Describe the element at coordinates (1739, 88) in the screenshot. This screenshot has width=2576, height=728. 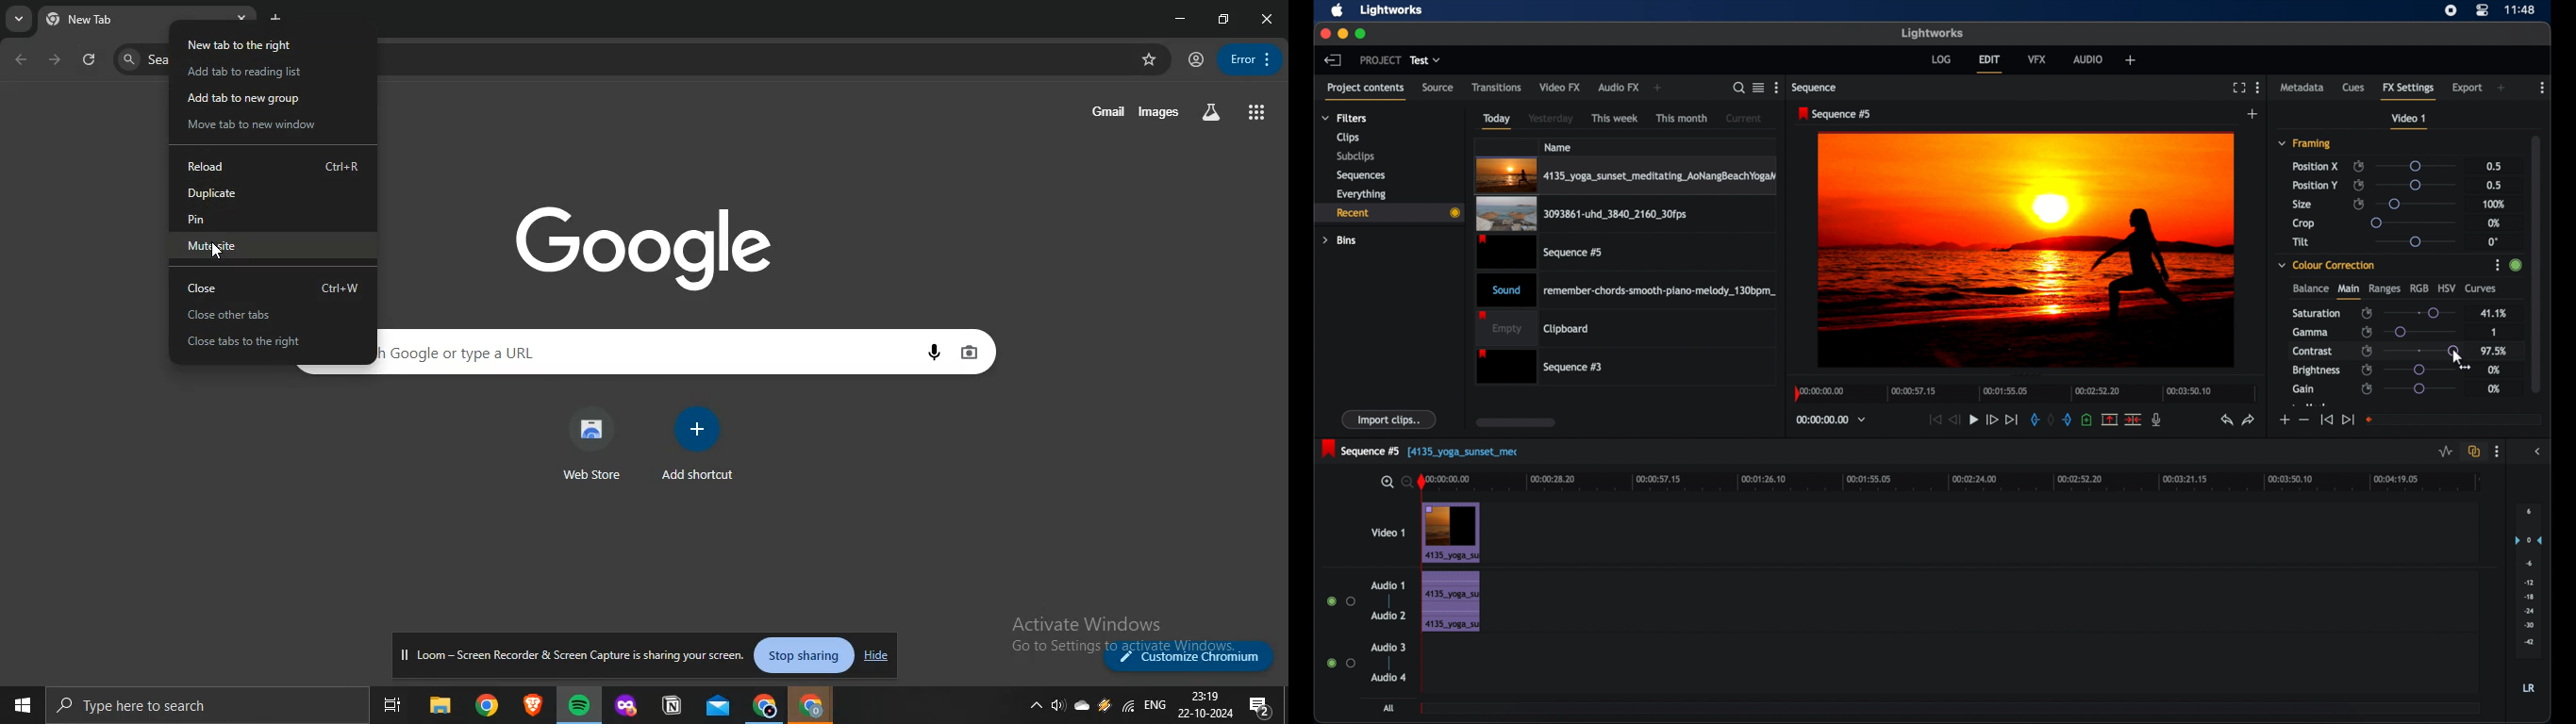
I see `search` at that location.